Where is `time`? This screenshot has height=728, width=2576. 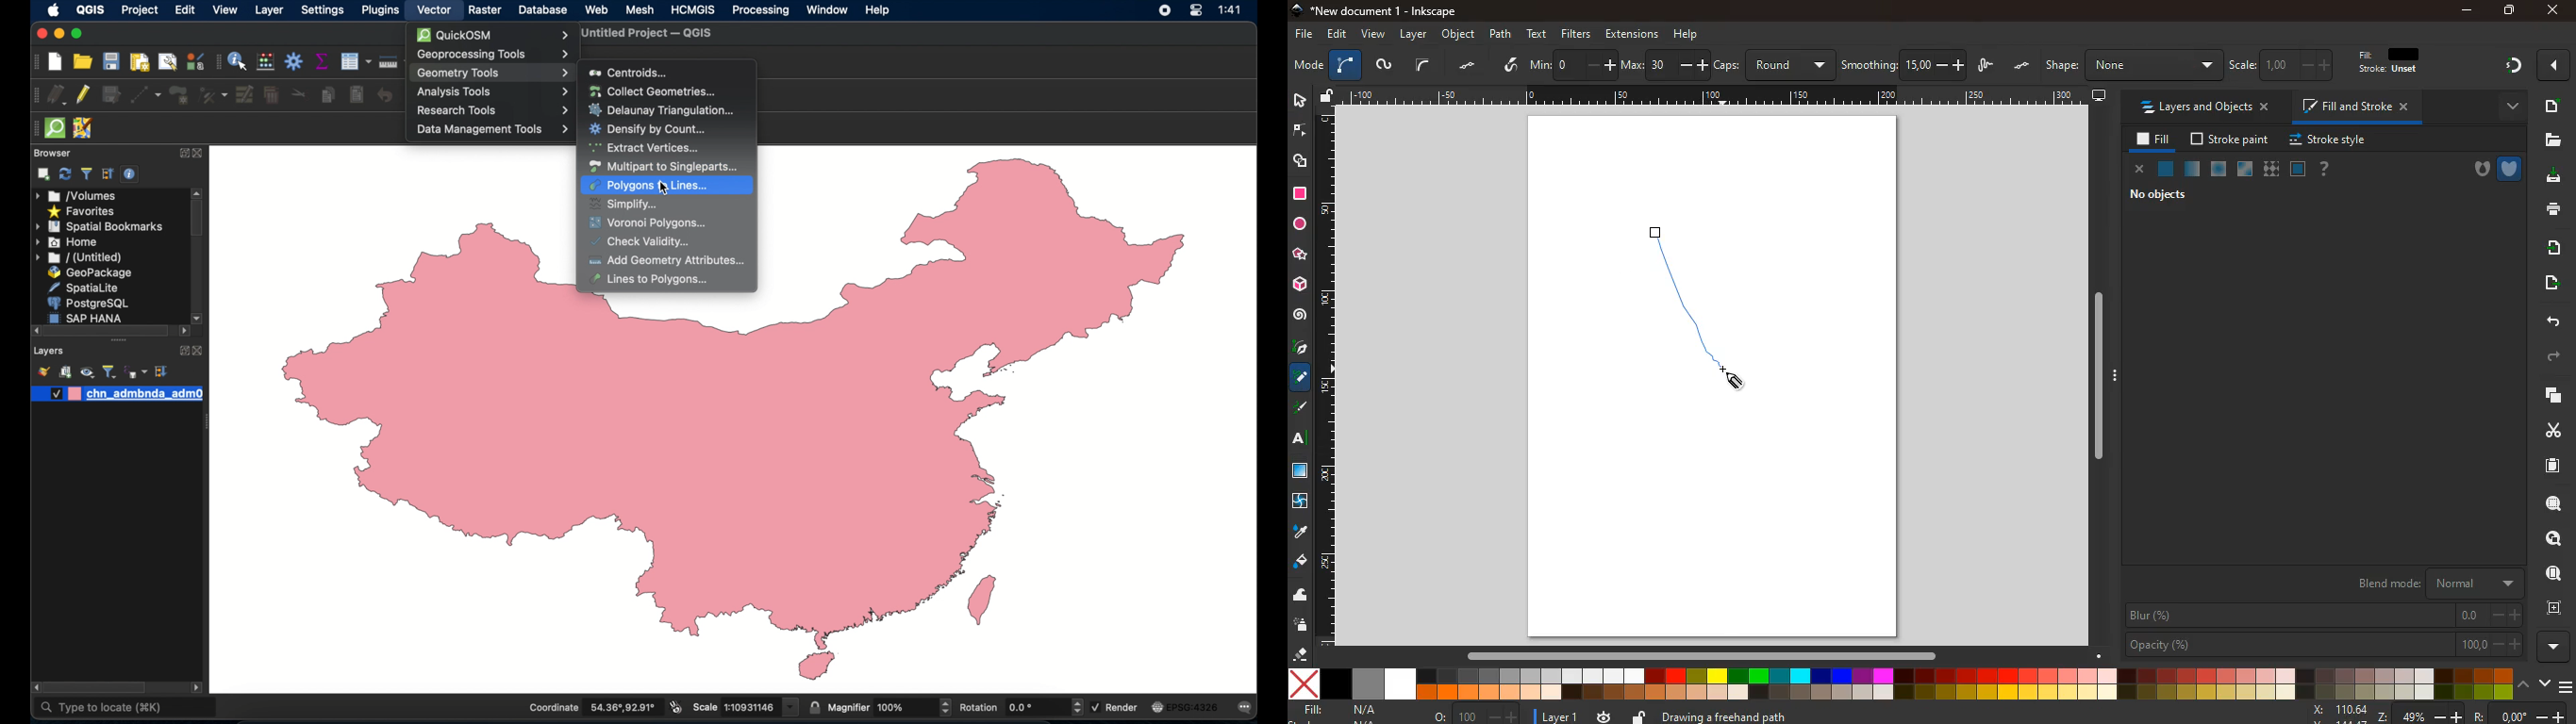 time is located at coordinates (1233, 10).